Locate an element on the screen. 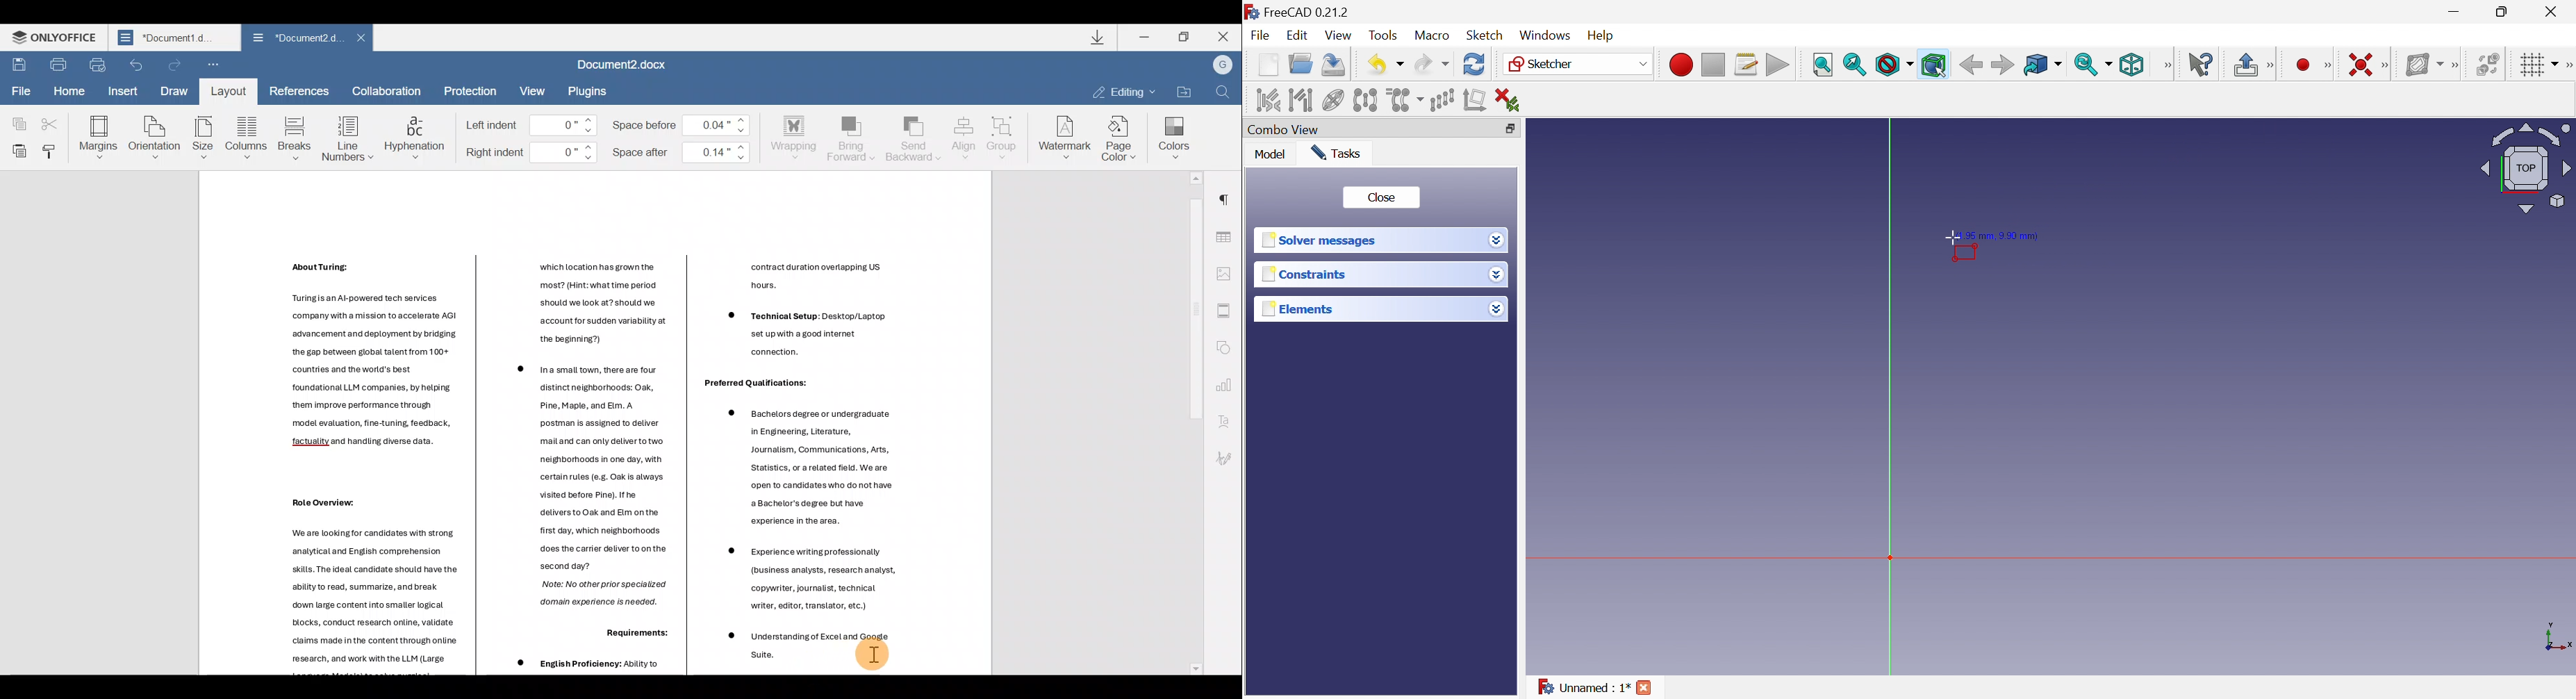 The image size is (2576, 700). Close is located at coordinates (366, 39).